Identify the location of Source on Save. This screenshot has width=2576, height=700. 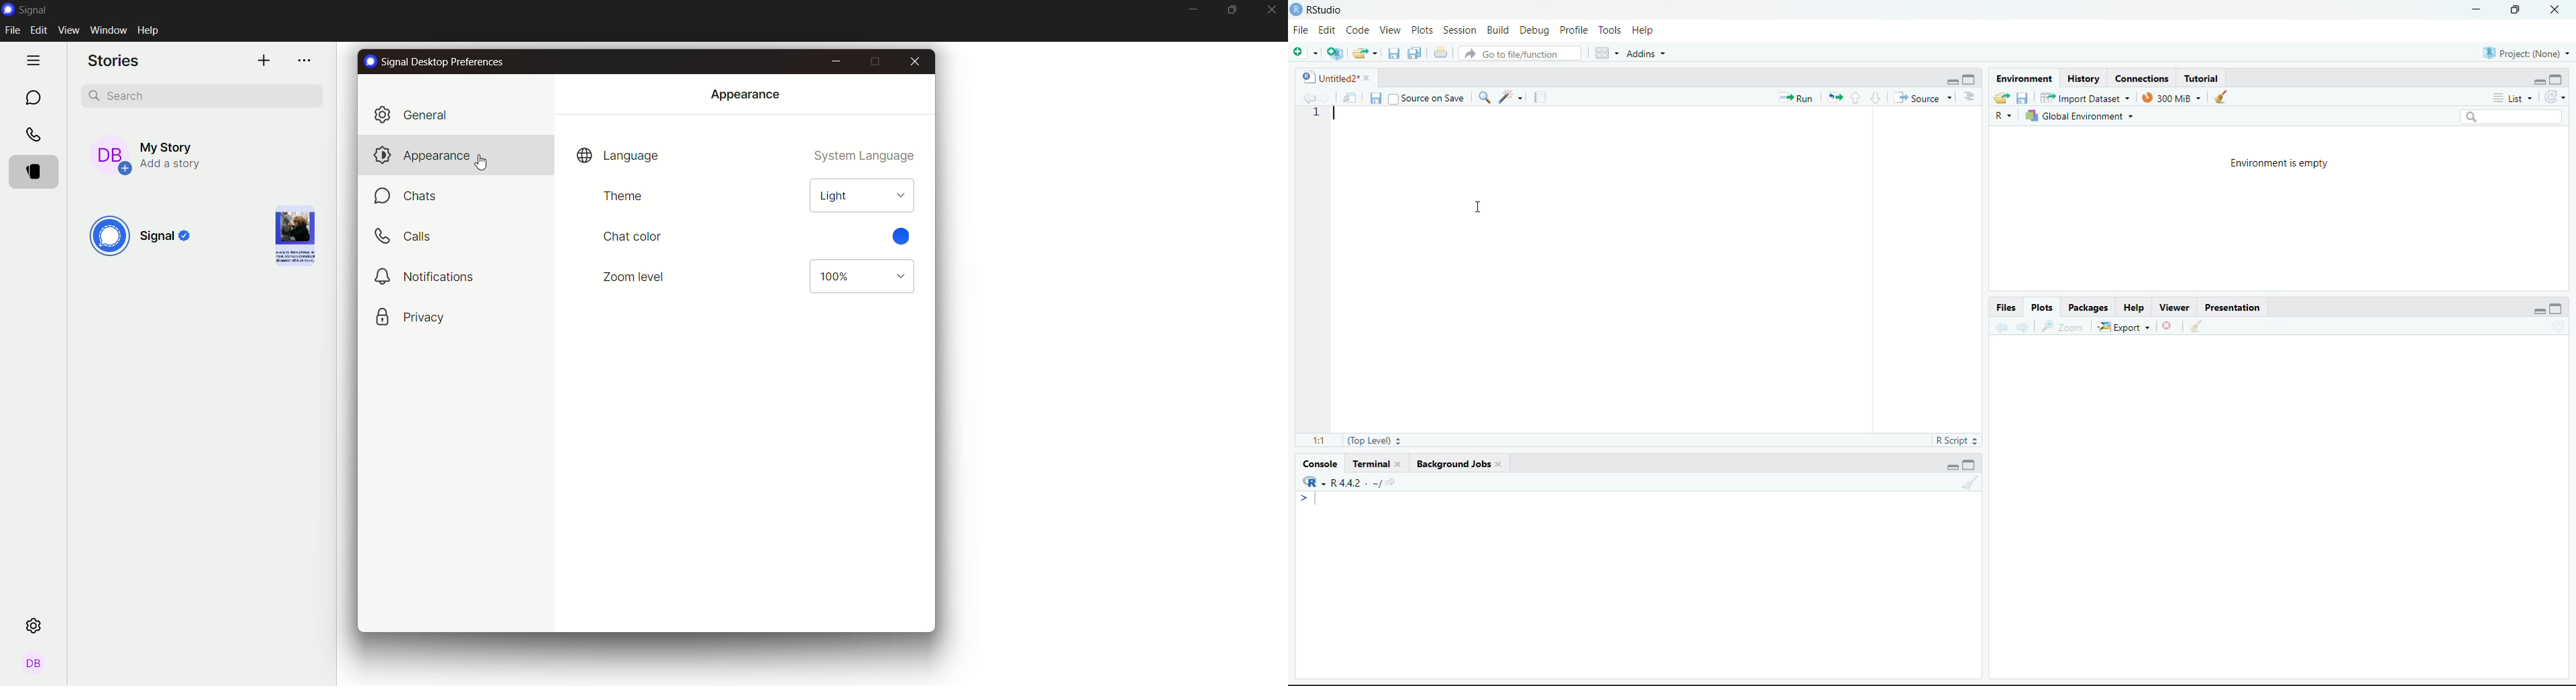
(1428, 99).